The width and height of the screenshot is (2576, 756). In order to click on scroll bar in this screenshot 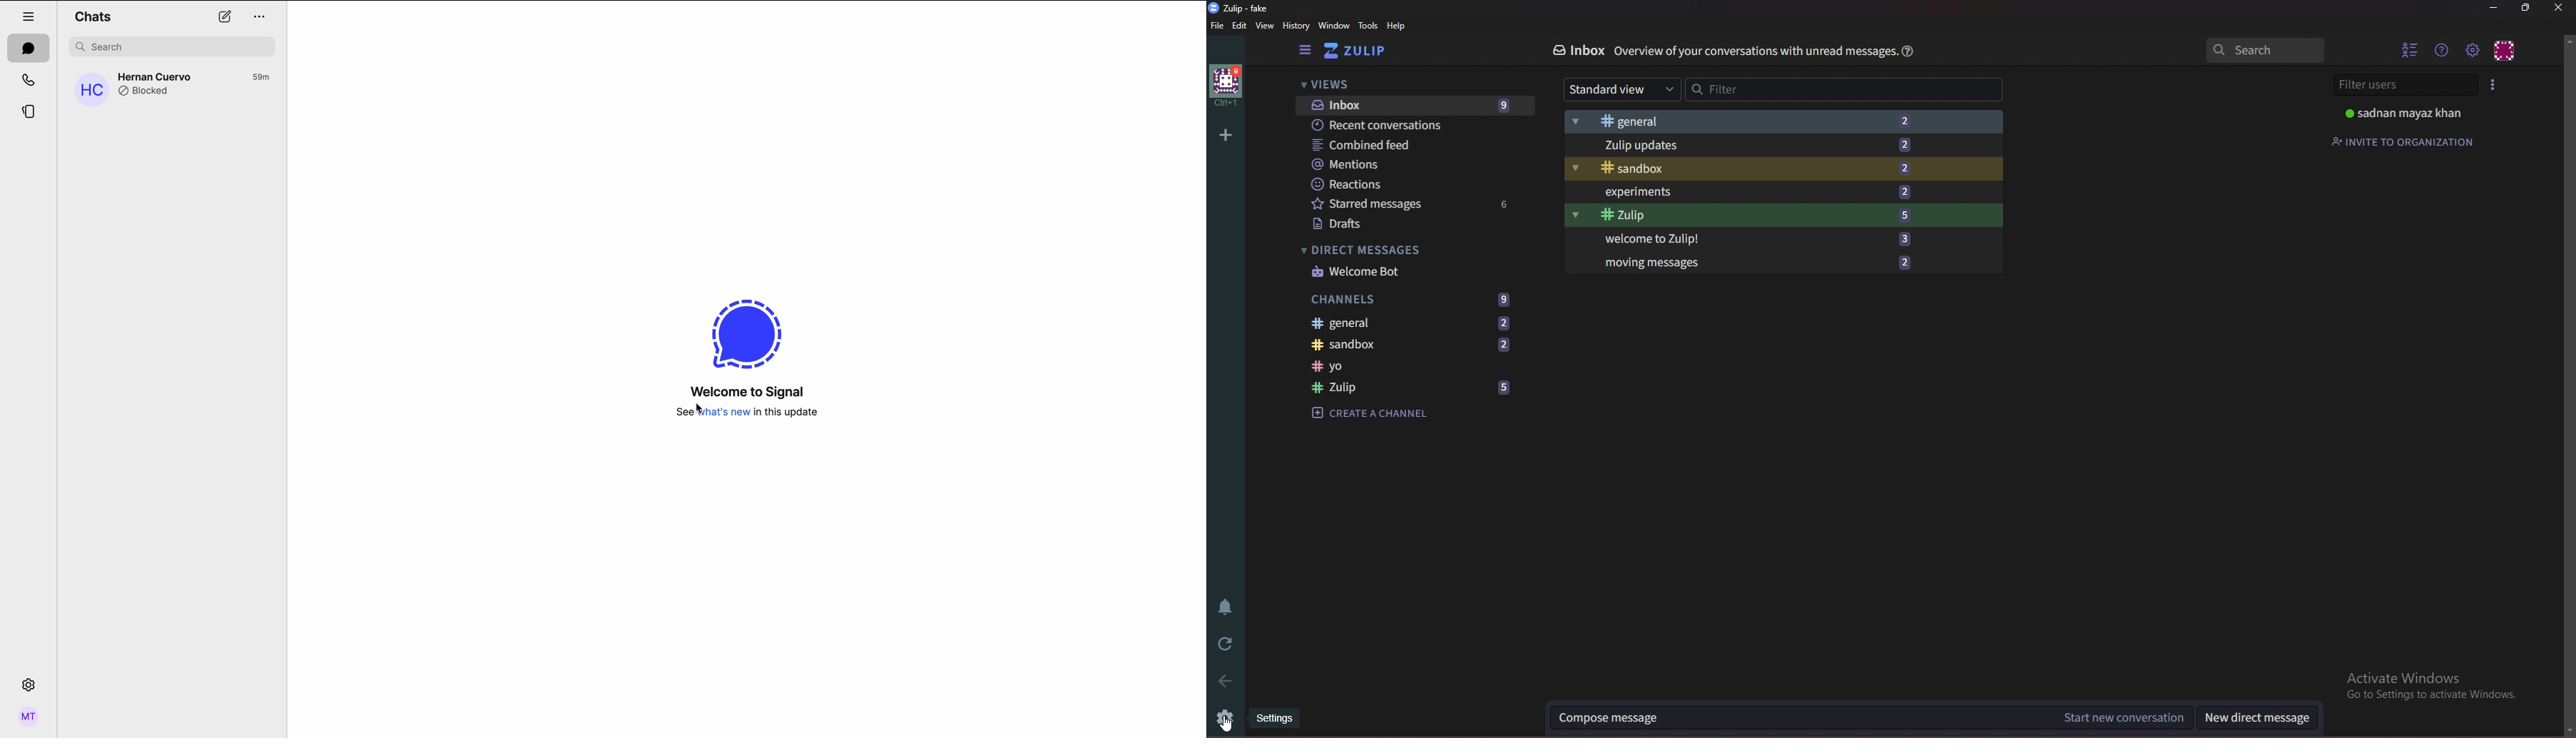, I will do `click(2570, 385)`.